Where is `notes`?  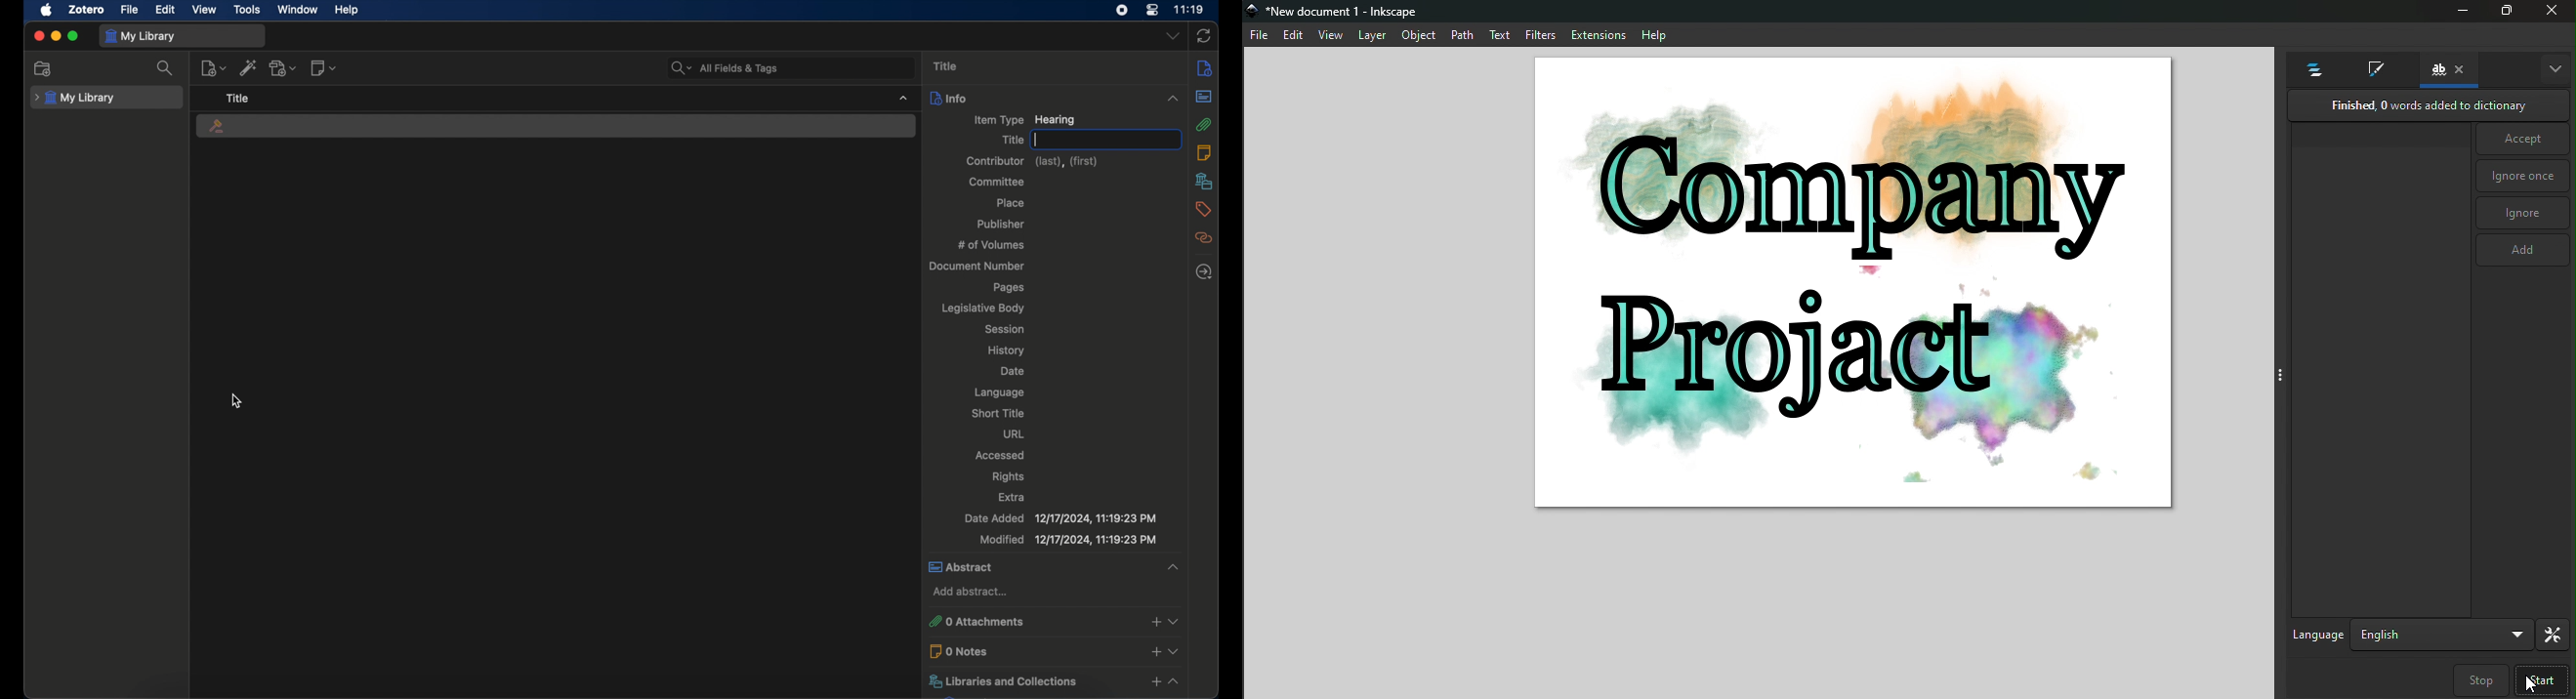 notes is located at coordinates (1204, 153).